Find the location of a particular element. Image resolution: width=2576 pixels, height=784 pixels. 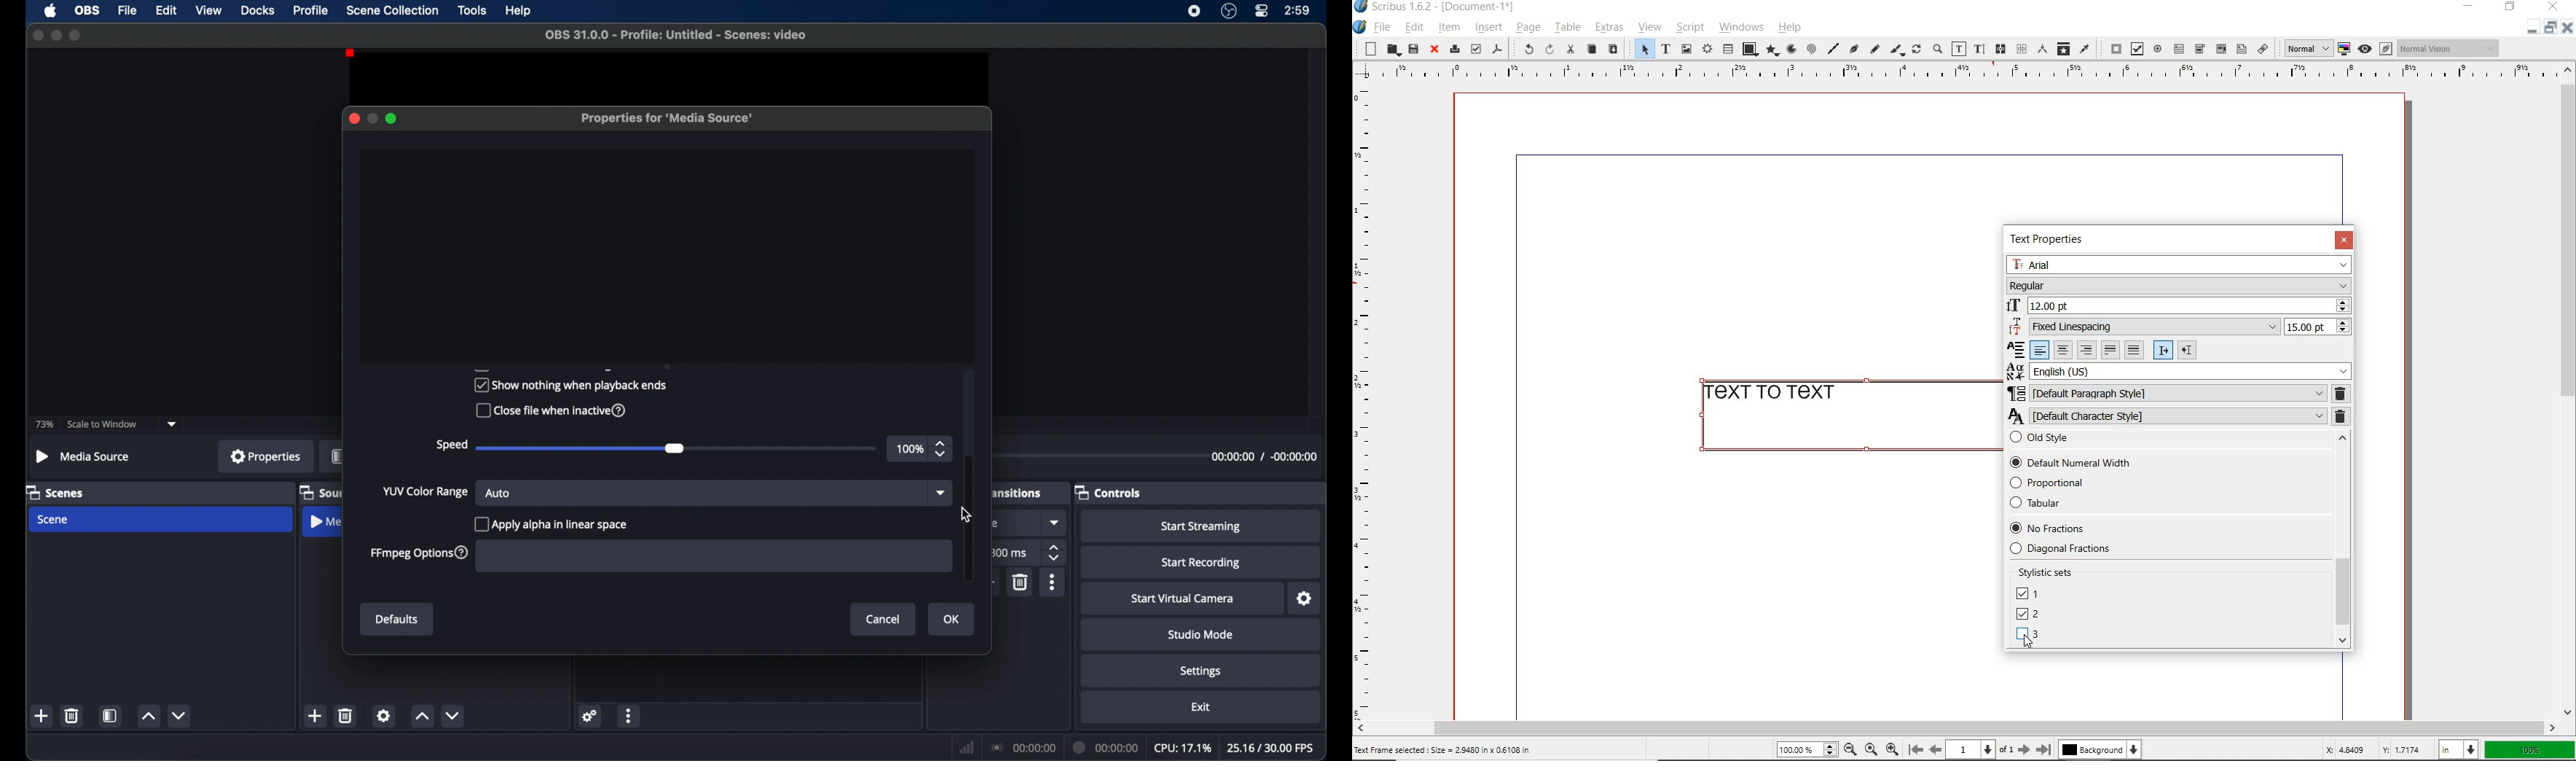

1 of 1 is located at coordinates (1979, 749).